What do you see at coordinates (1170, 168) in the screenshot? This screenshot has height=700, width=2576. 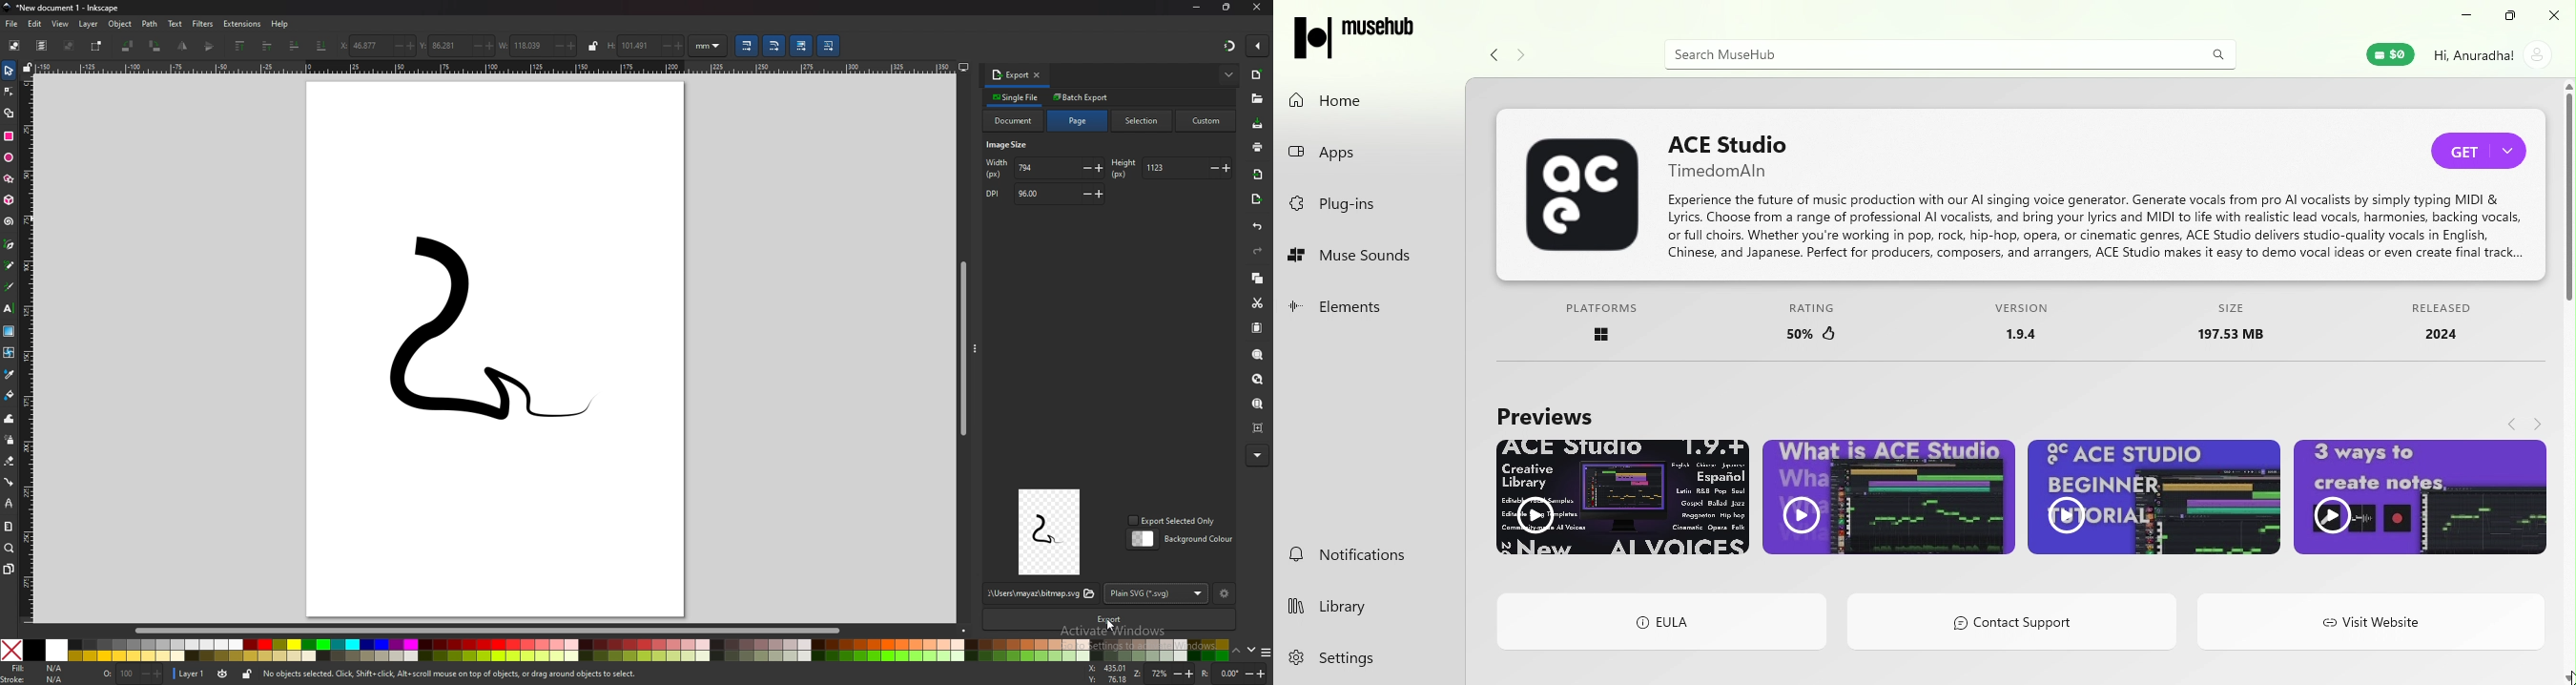 I see `height` at bounding box center [1170, 168].